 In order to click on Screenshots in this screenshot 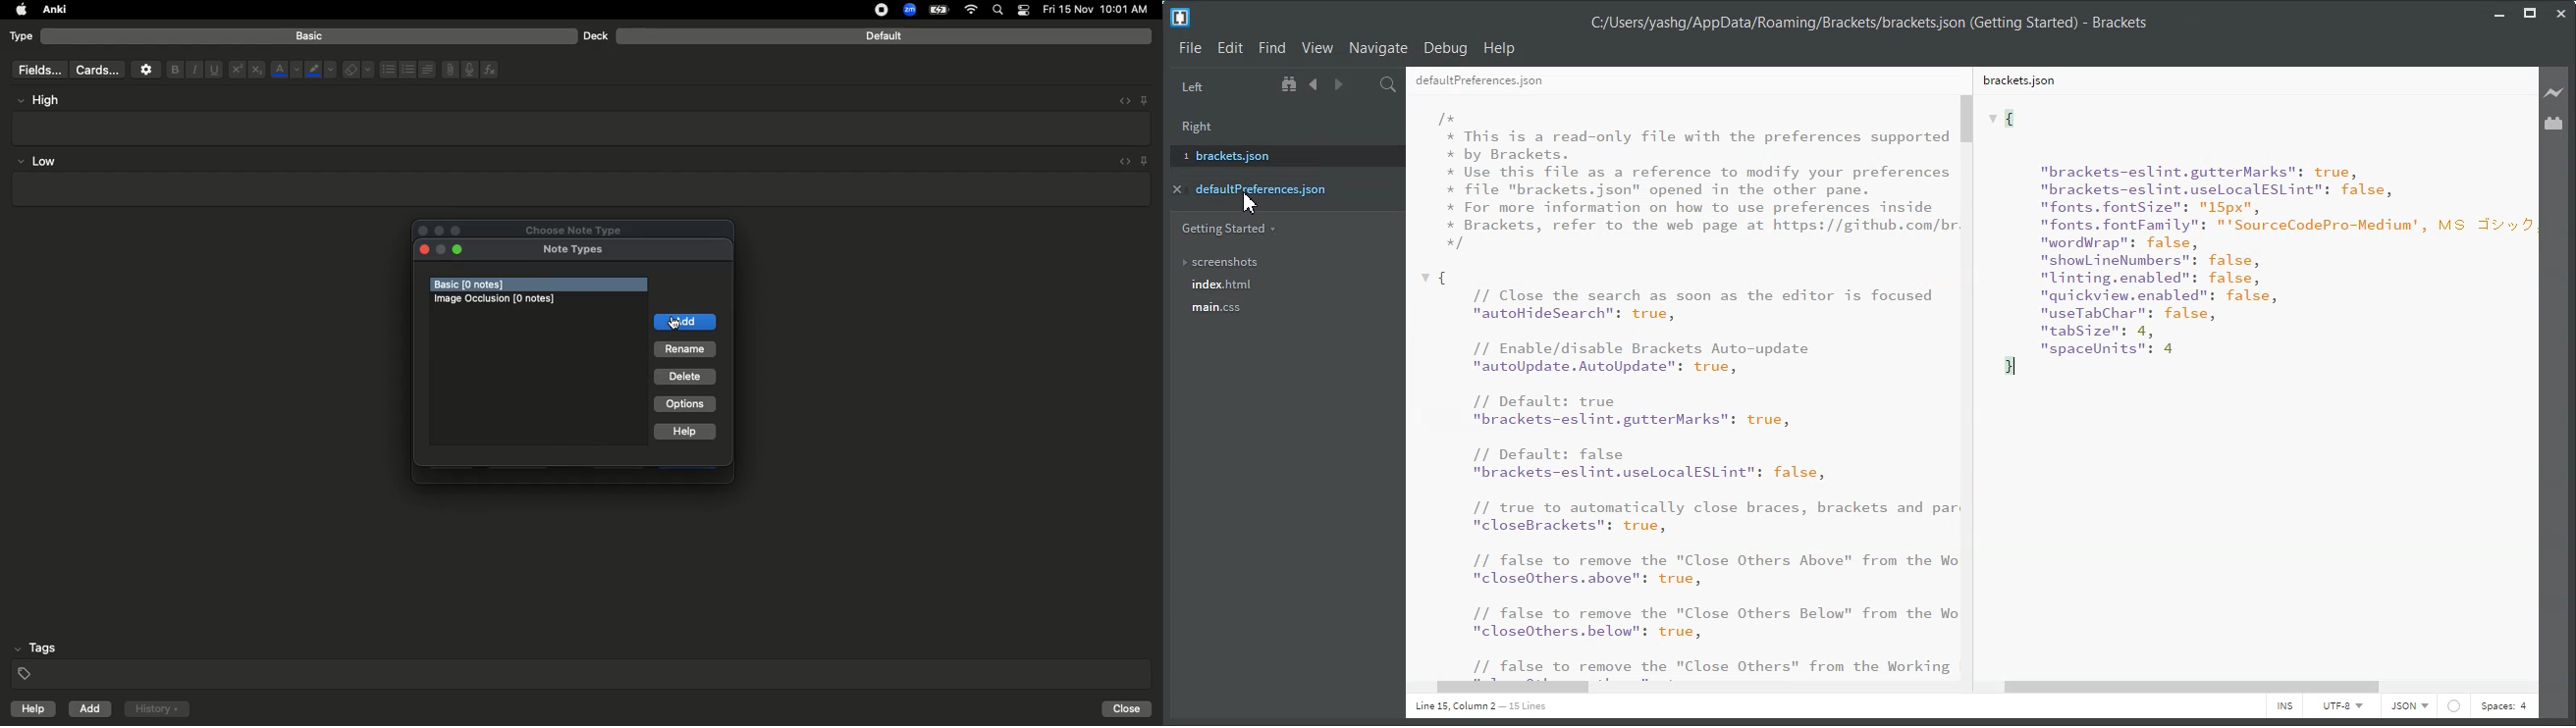, I will do `click(1281, 262)`.